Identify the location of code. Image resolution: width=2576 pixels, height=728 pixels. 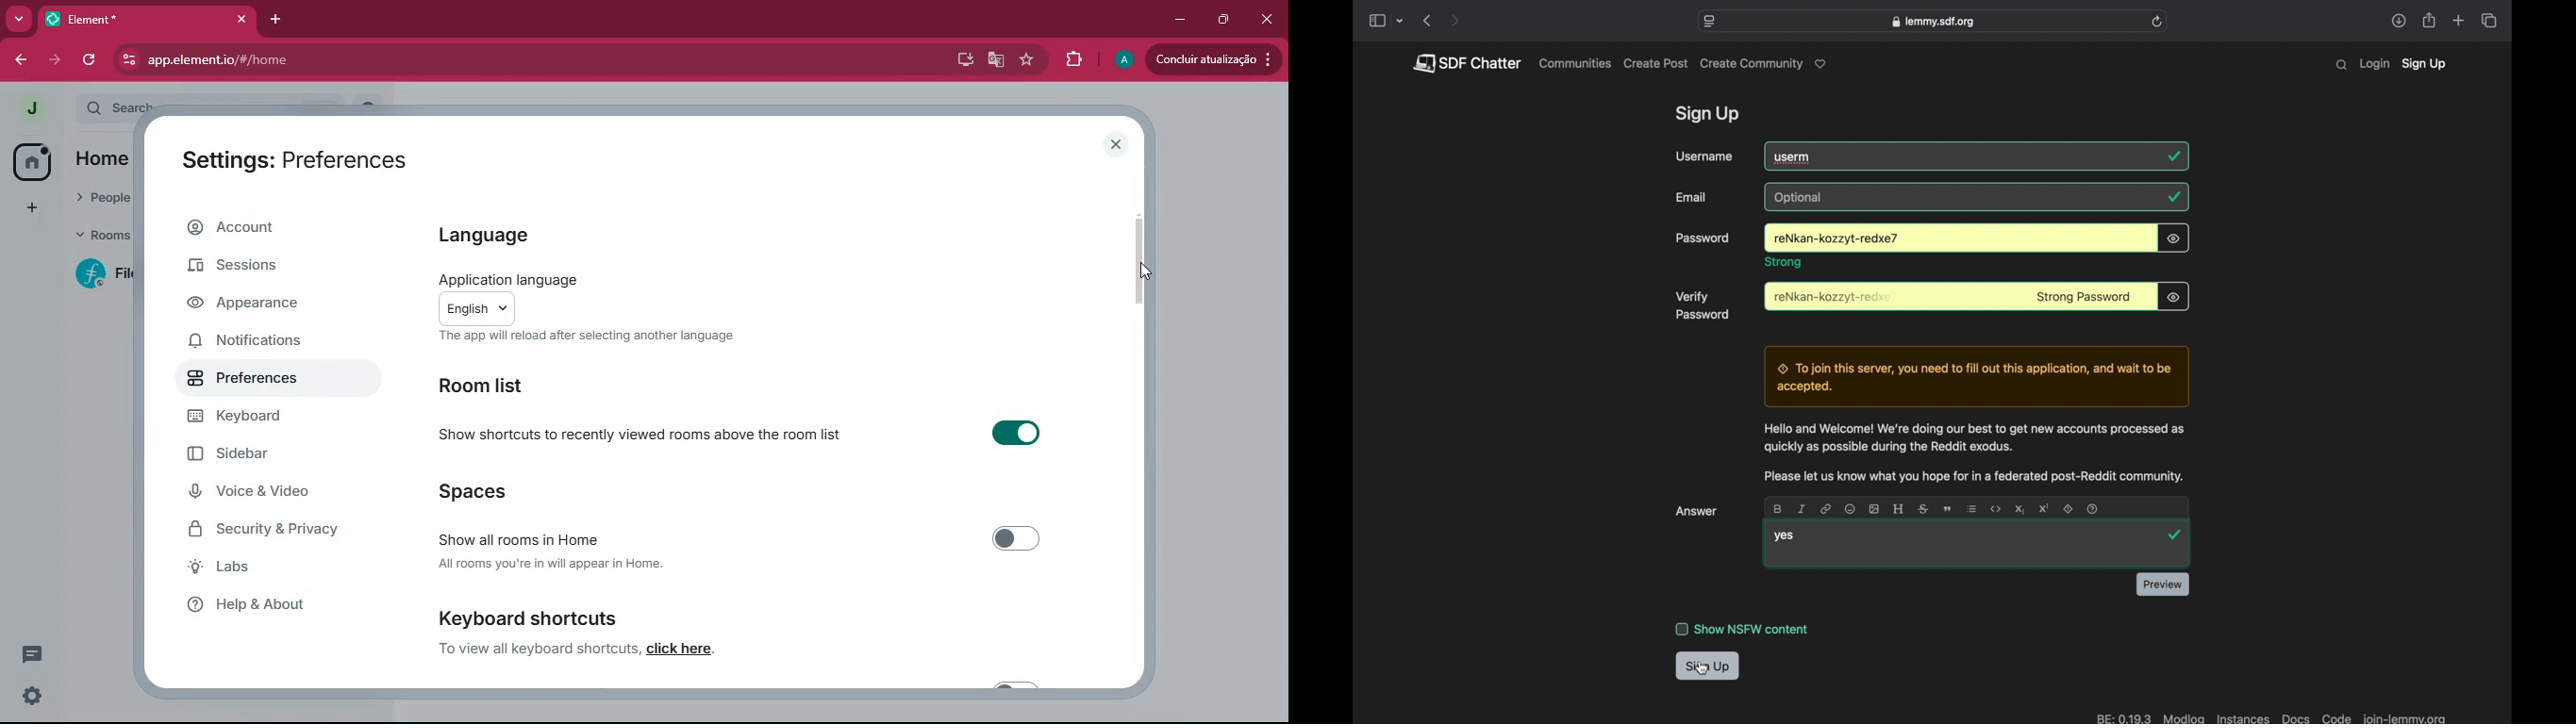
(1996, 509).